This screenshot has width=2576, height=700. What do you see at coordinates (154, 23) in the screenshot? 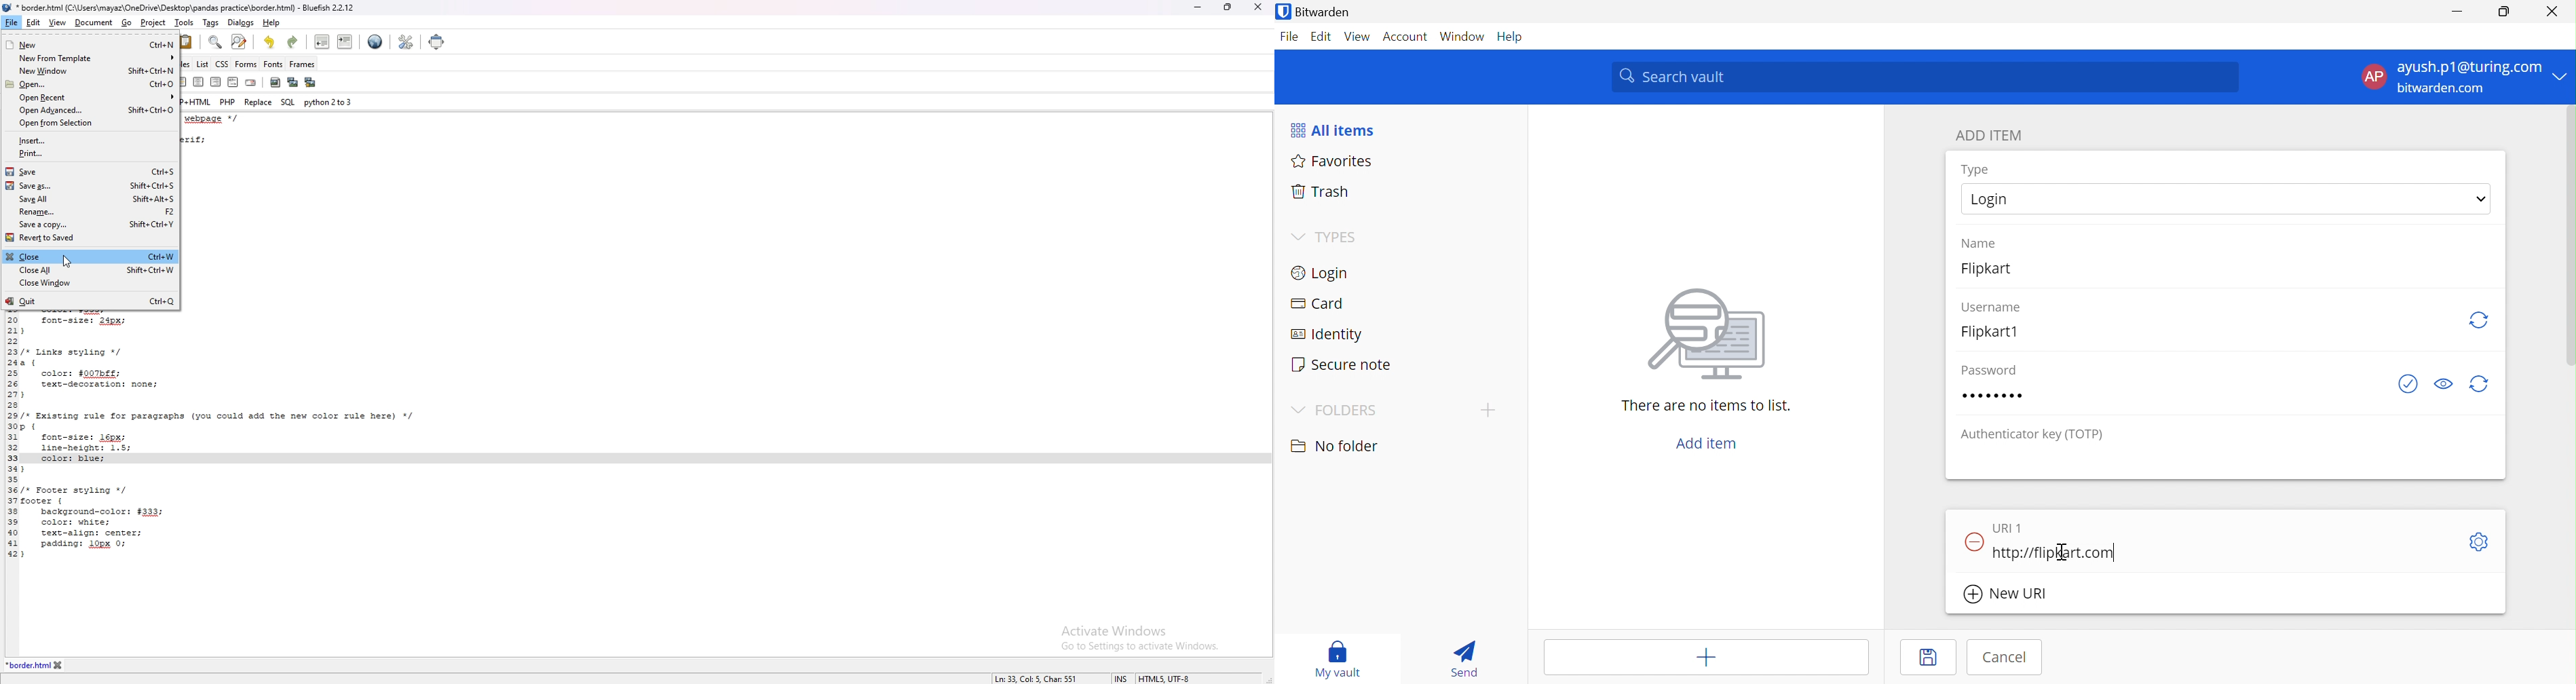
I see `project` at bounding box center [154, 23].